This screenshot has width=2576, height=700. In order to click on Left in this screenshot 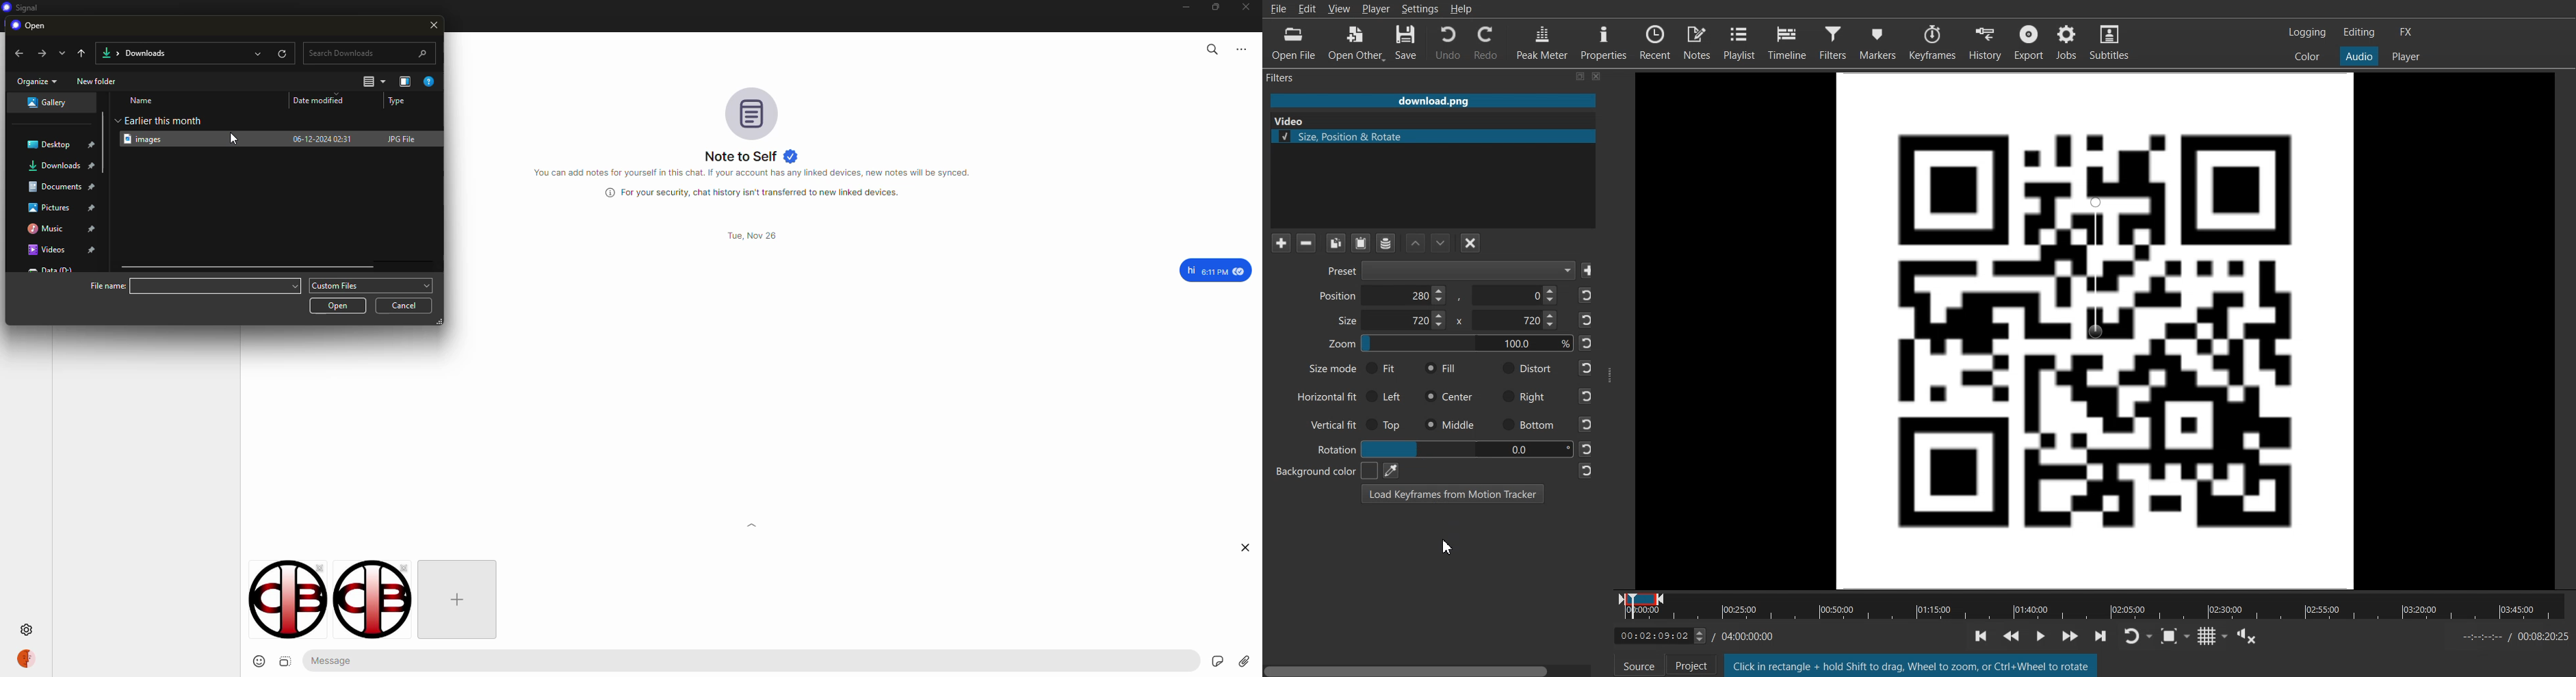, I will do `click(1388, 395)`.